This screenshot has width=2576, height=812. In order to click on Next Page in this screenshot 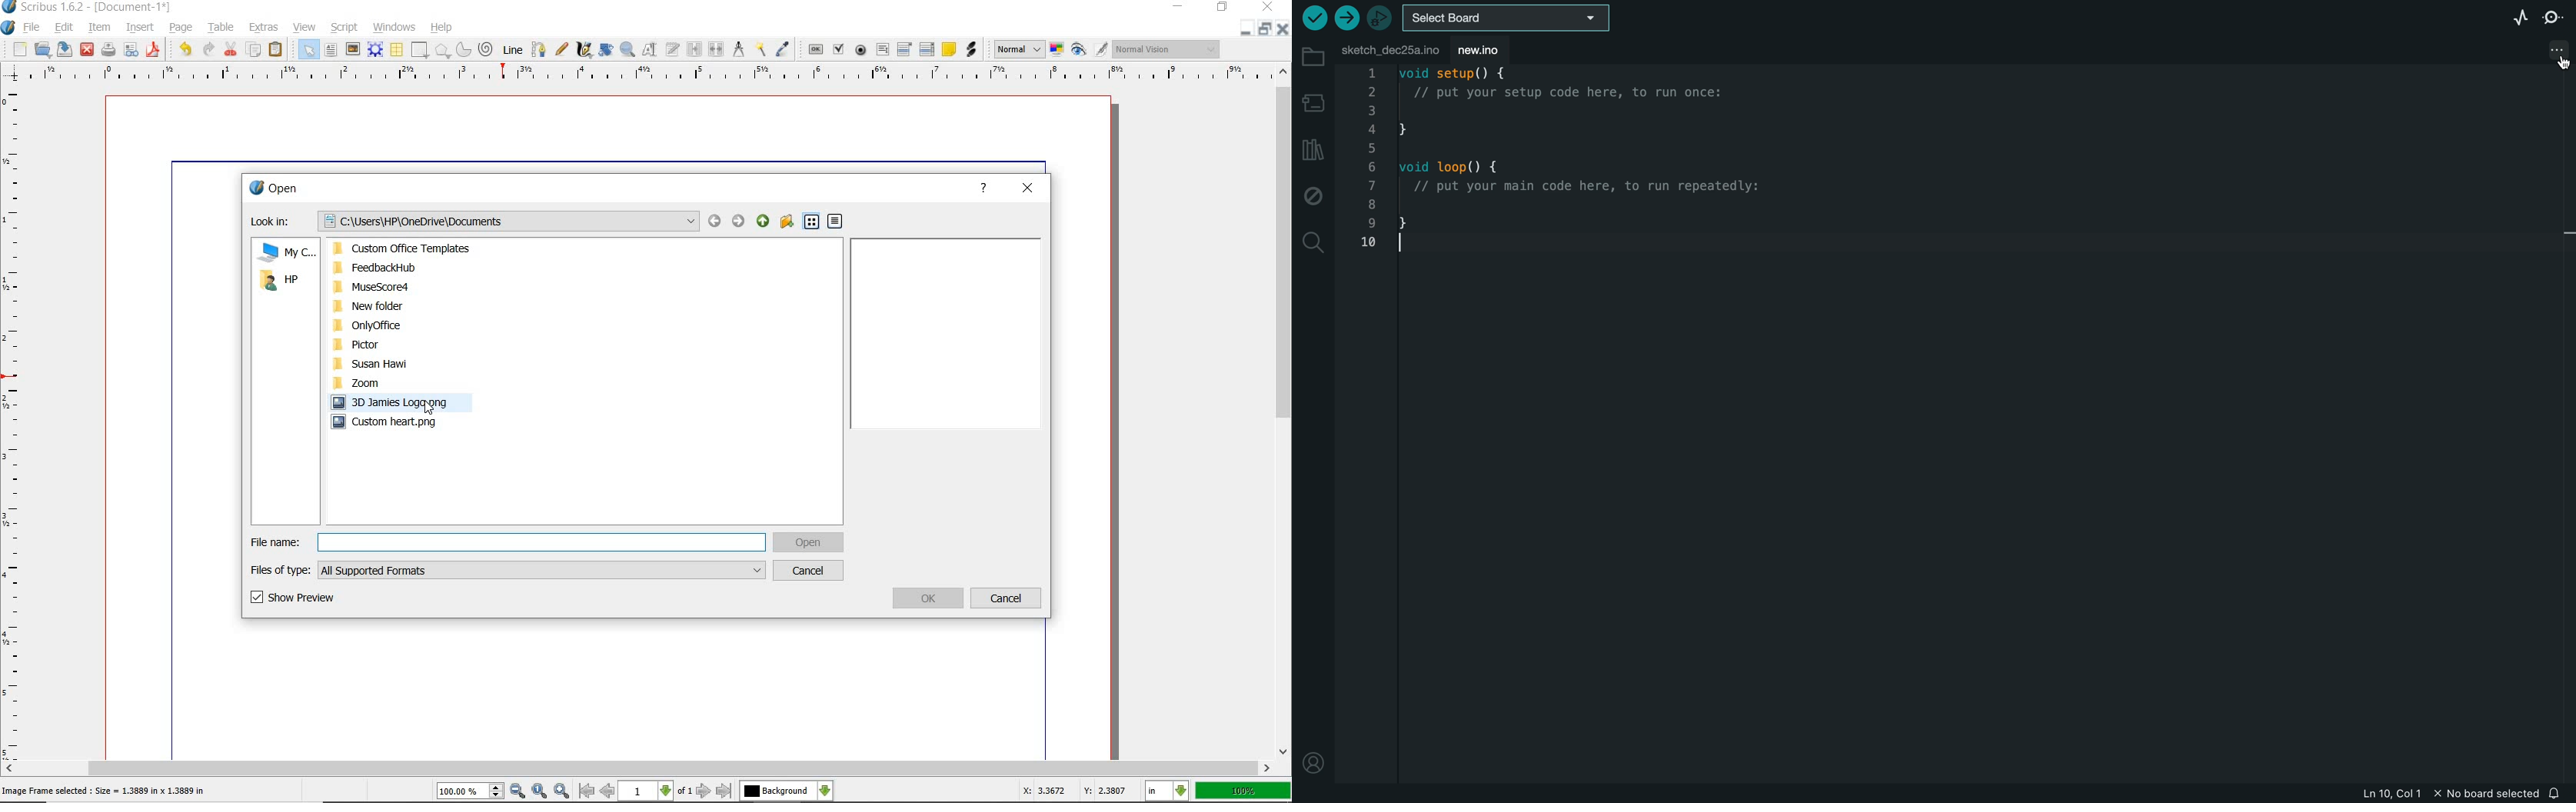, I will do `click(704, 791)`.